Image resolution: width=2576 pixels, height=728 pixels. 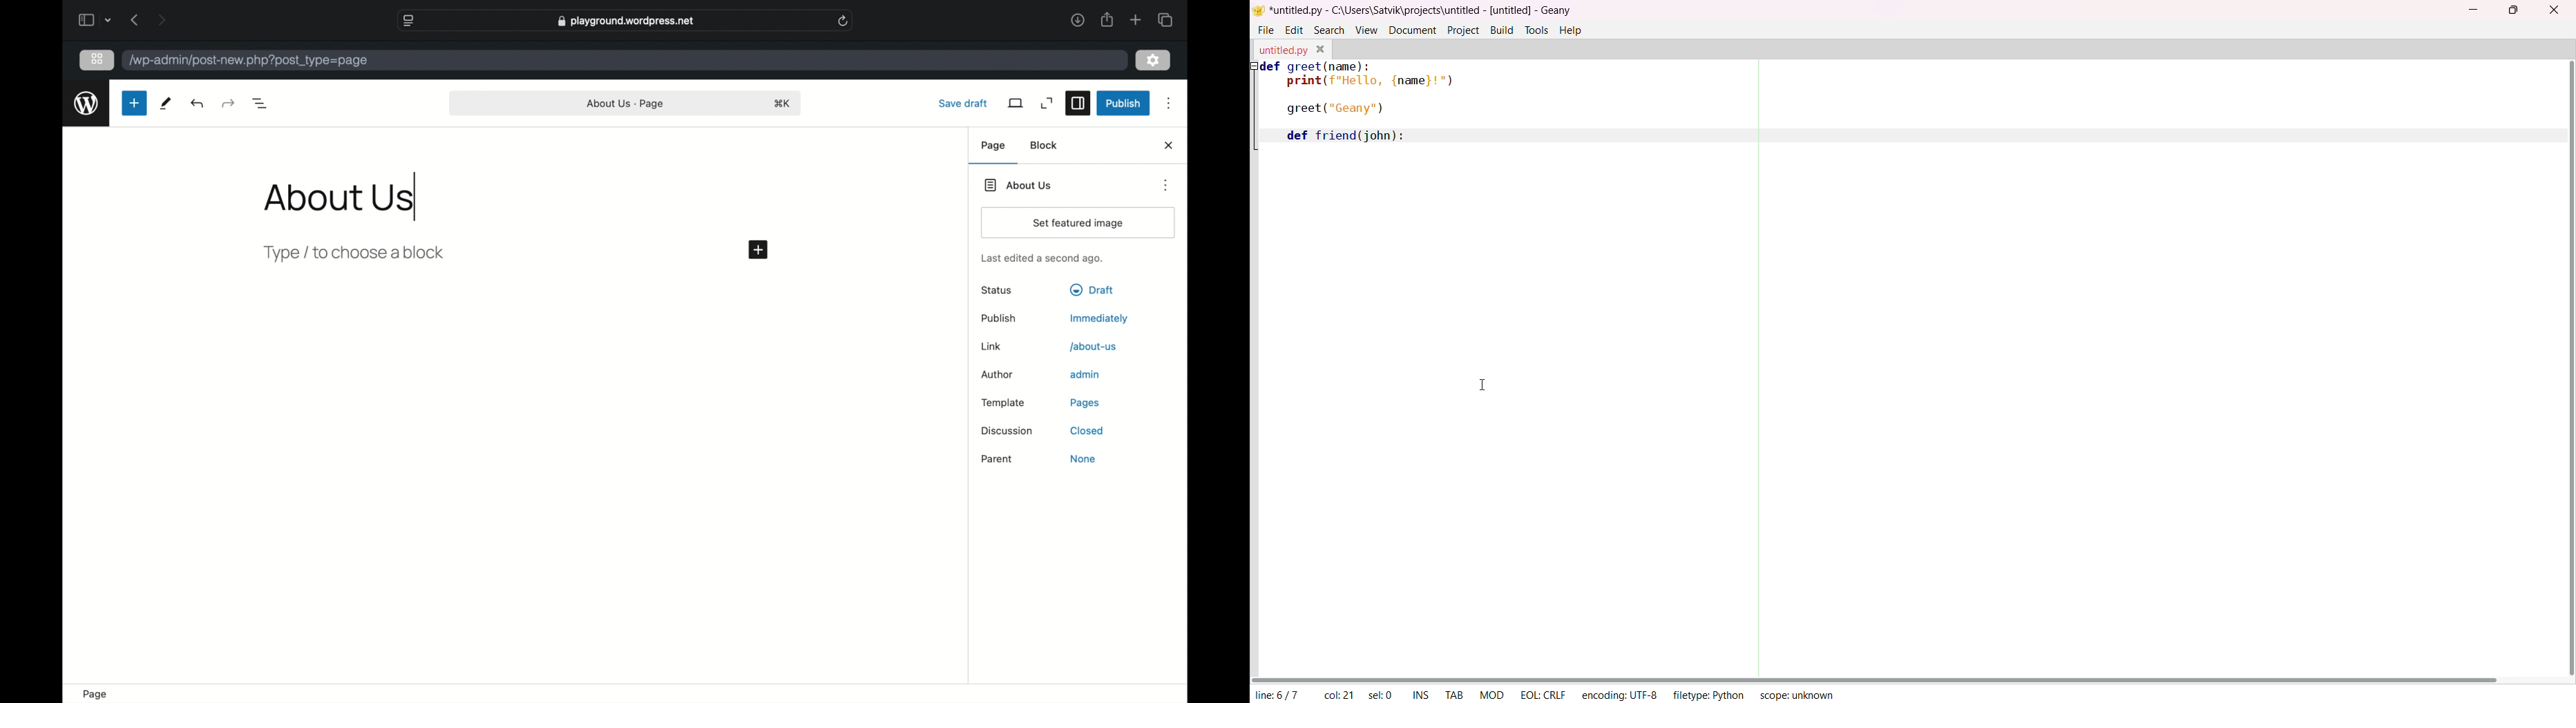 What do you see at coordinates (135, 103) in the screenshot?
I see `new` at bounding box center [135, 103].